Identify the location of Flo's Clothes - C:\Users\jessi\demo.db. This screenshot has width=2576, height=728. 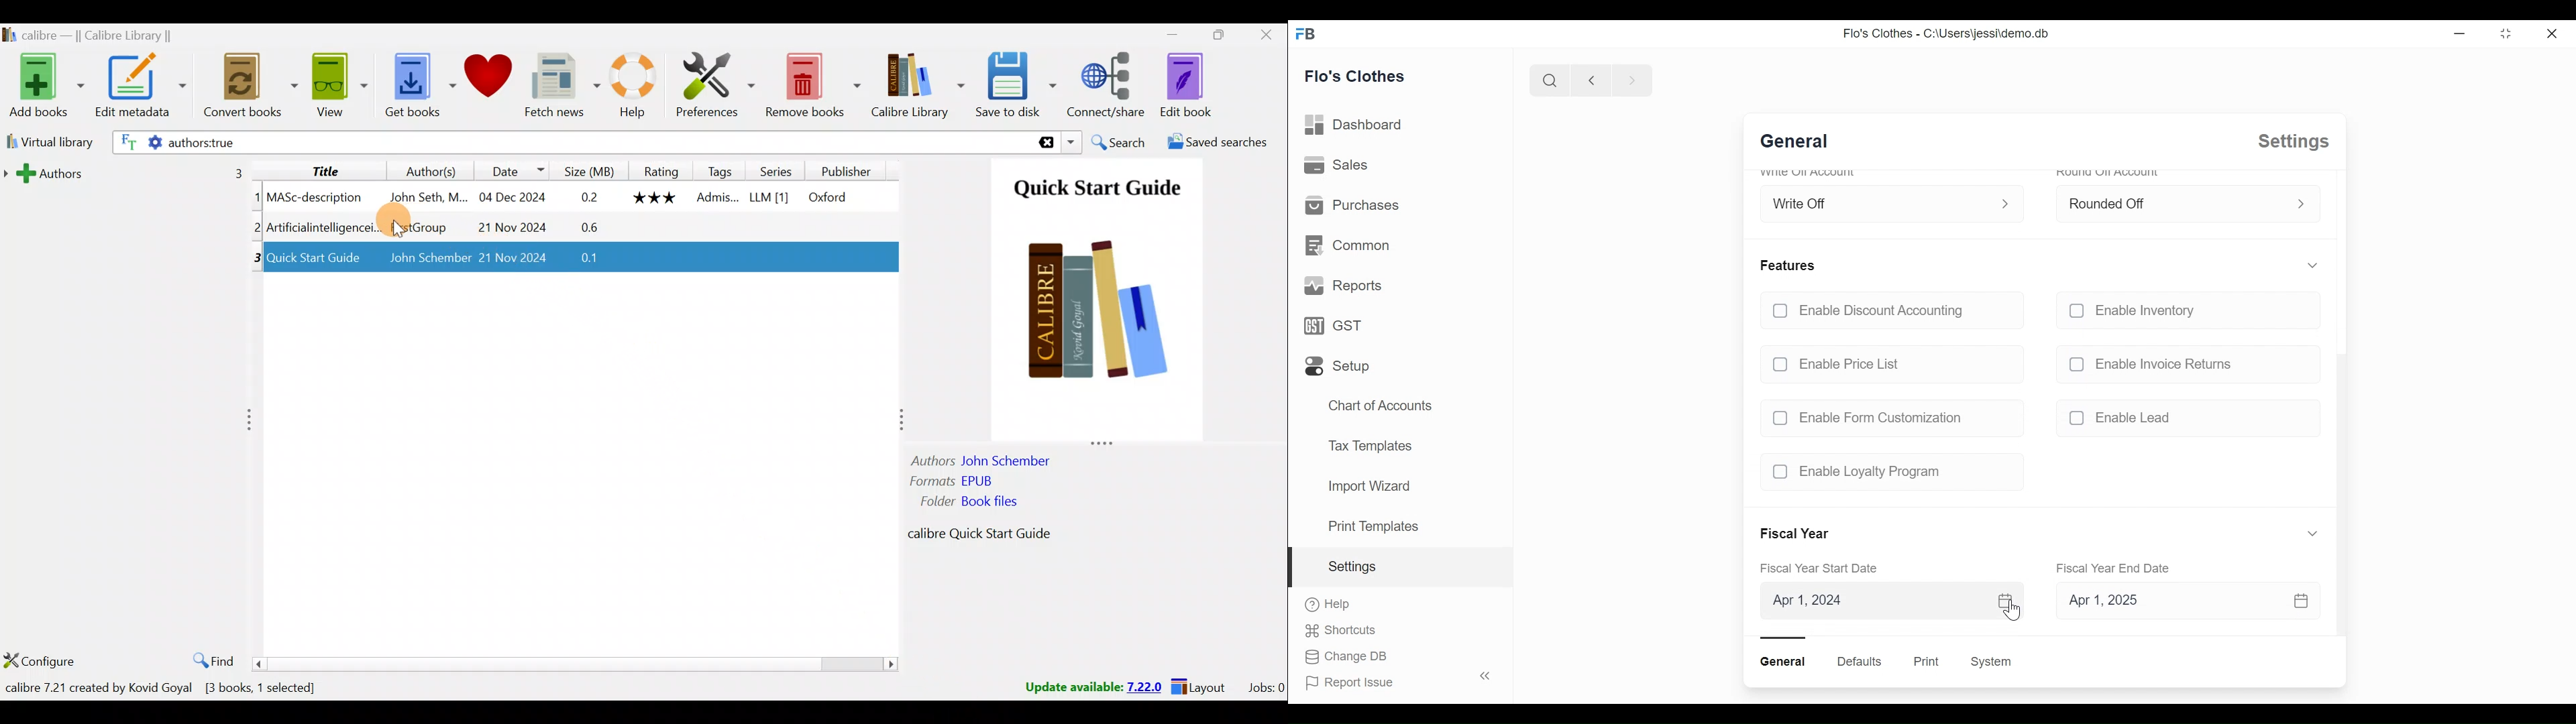
(1945, 34).